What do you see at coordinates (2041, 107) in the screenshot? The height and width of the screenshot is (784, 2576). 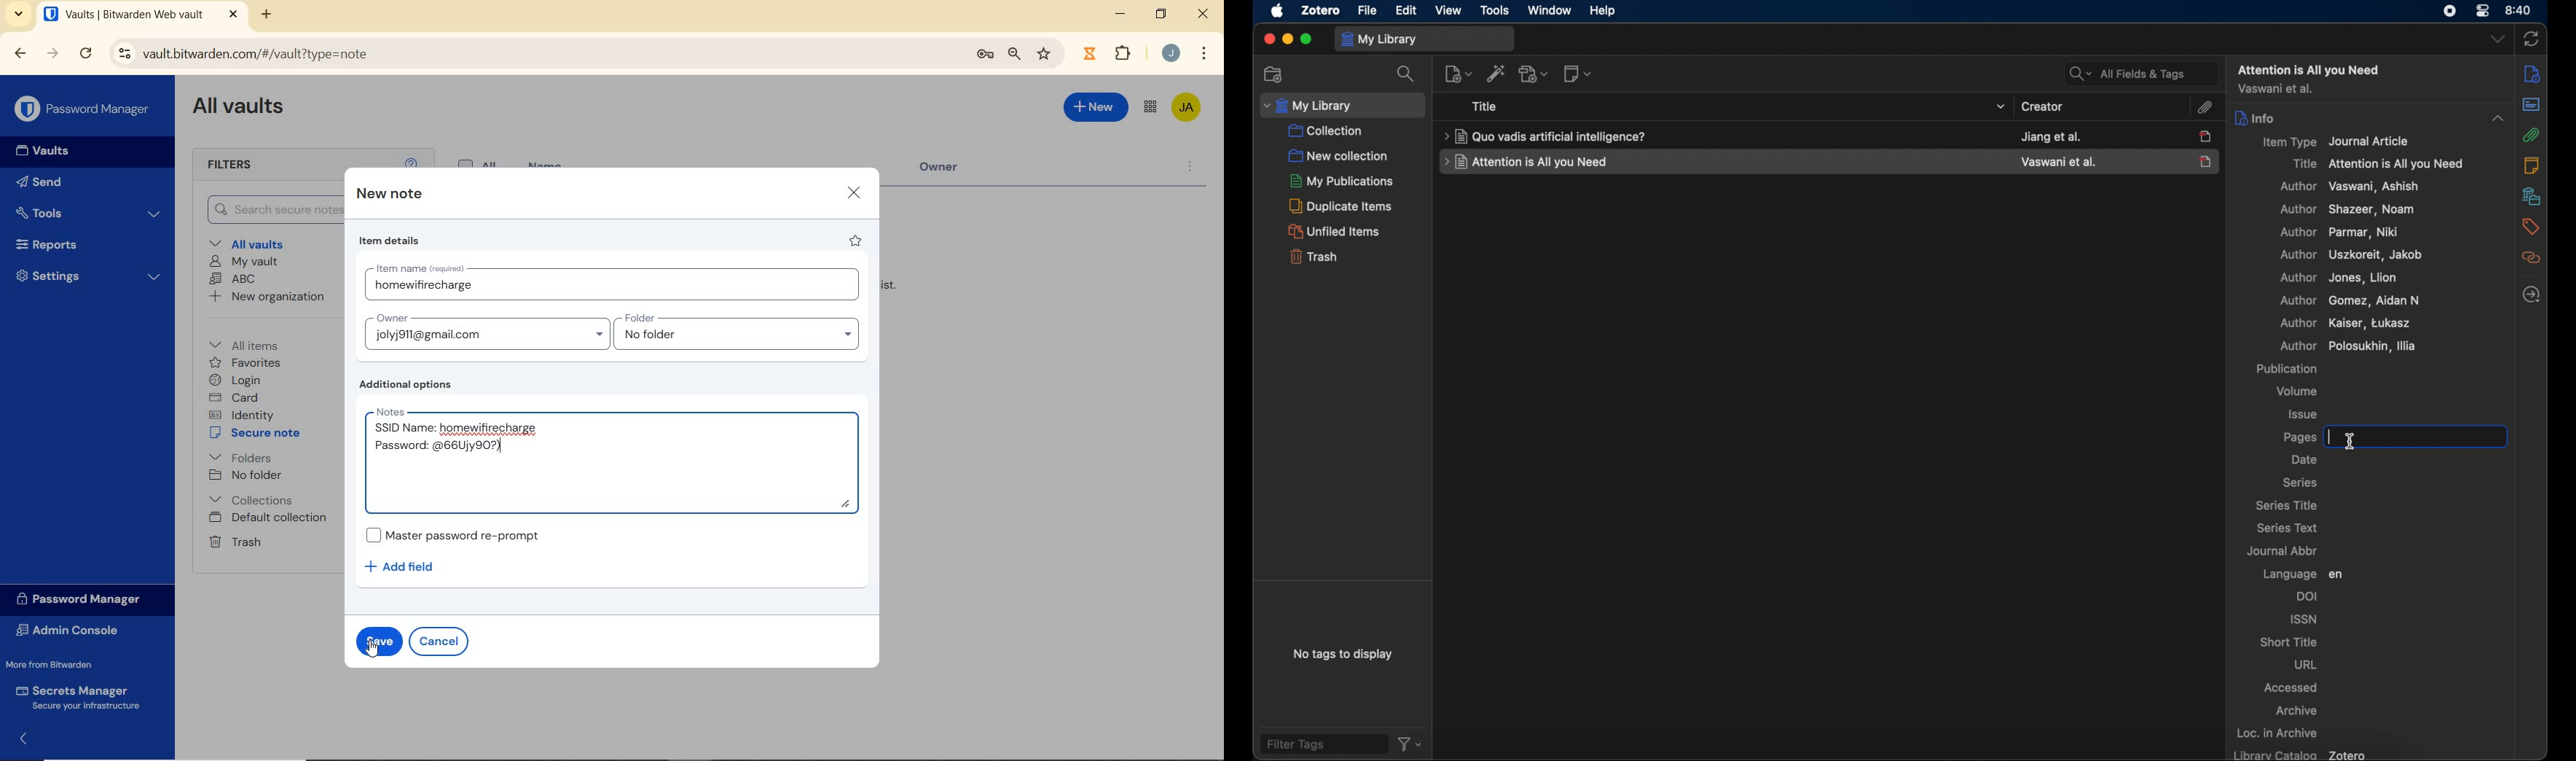 I see `creator` at bounding box center [2041, 107].